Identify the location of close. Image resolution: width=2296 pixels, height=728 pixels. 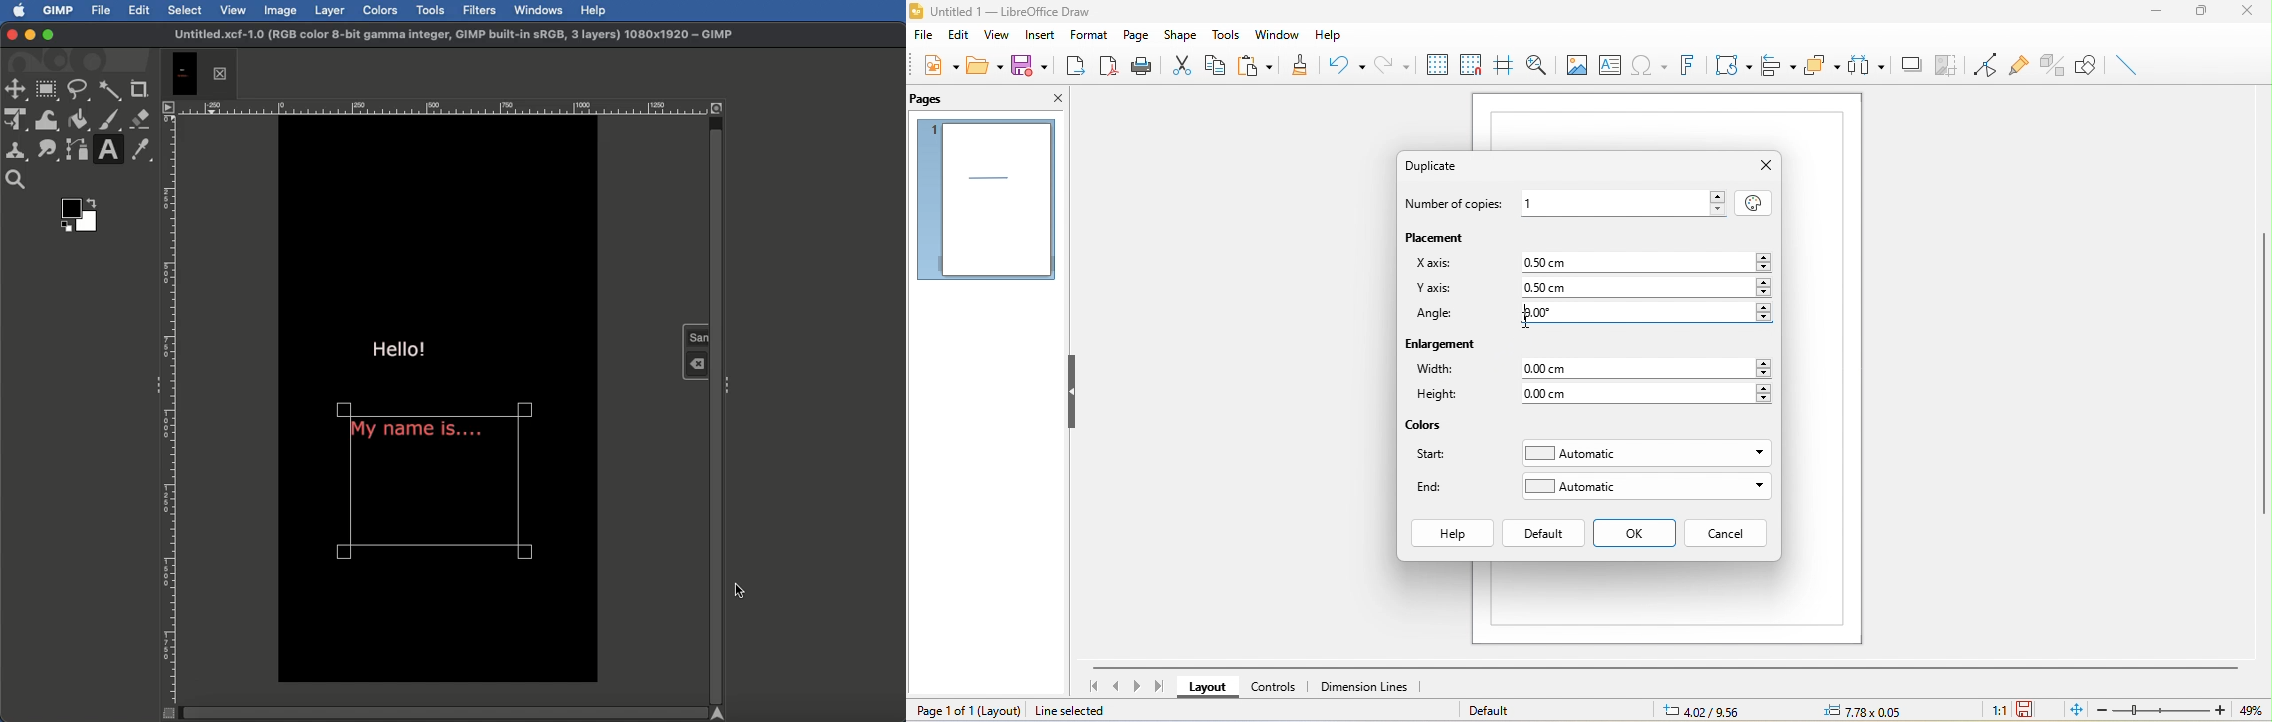
(1054, 101).